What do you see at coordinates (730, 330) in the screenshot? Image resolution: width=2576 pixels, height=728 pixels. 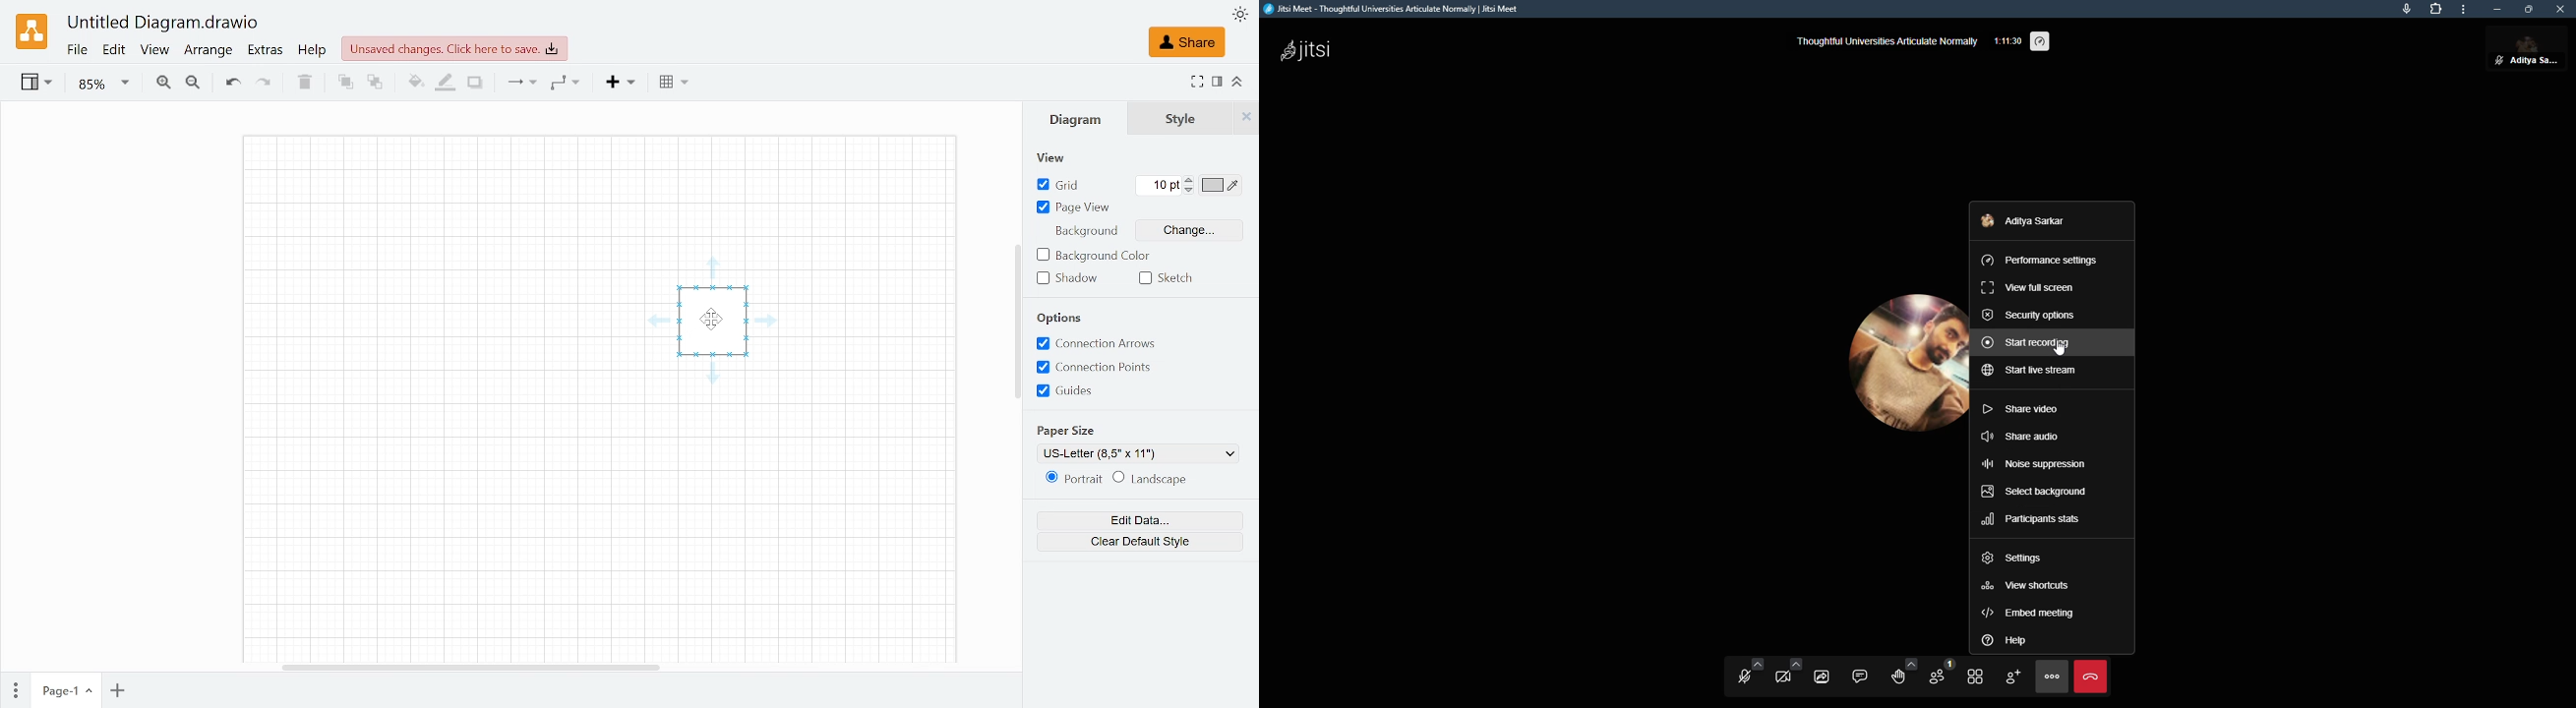 I see `Rectangle diagram` at bounding box center [730, 330].